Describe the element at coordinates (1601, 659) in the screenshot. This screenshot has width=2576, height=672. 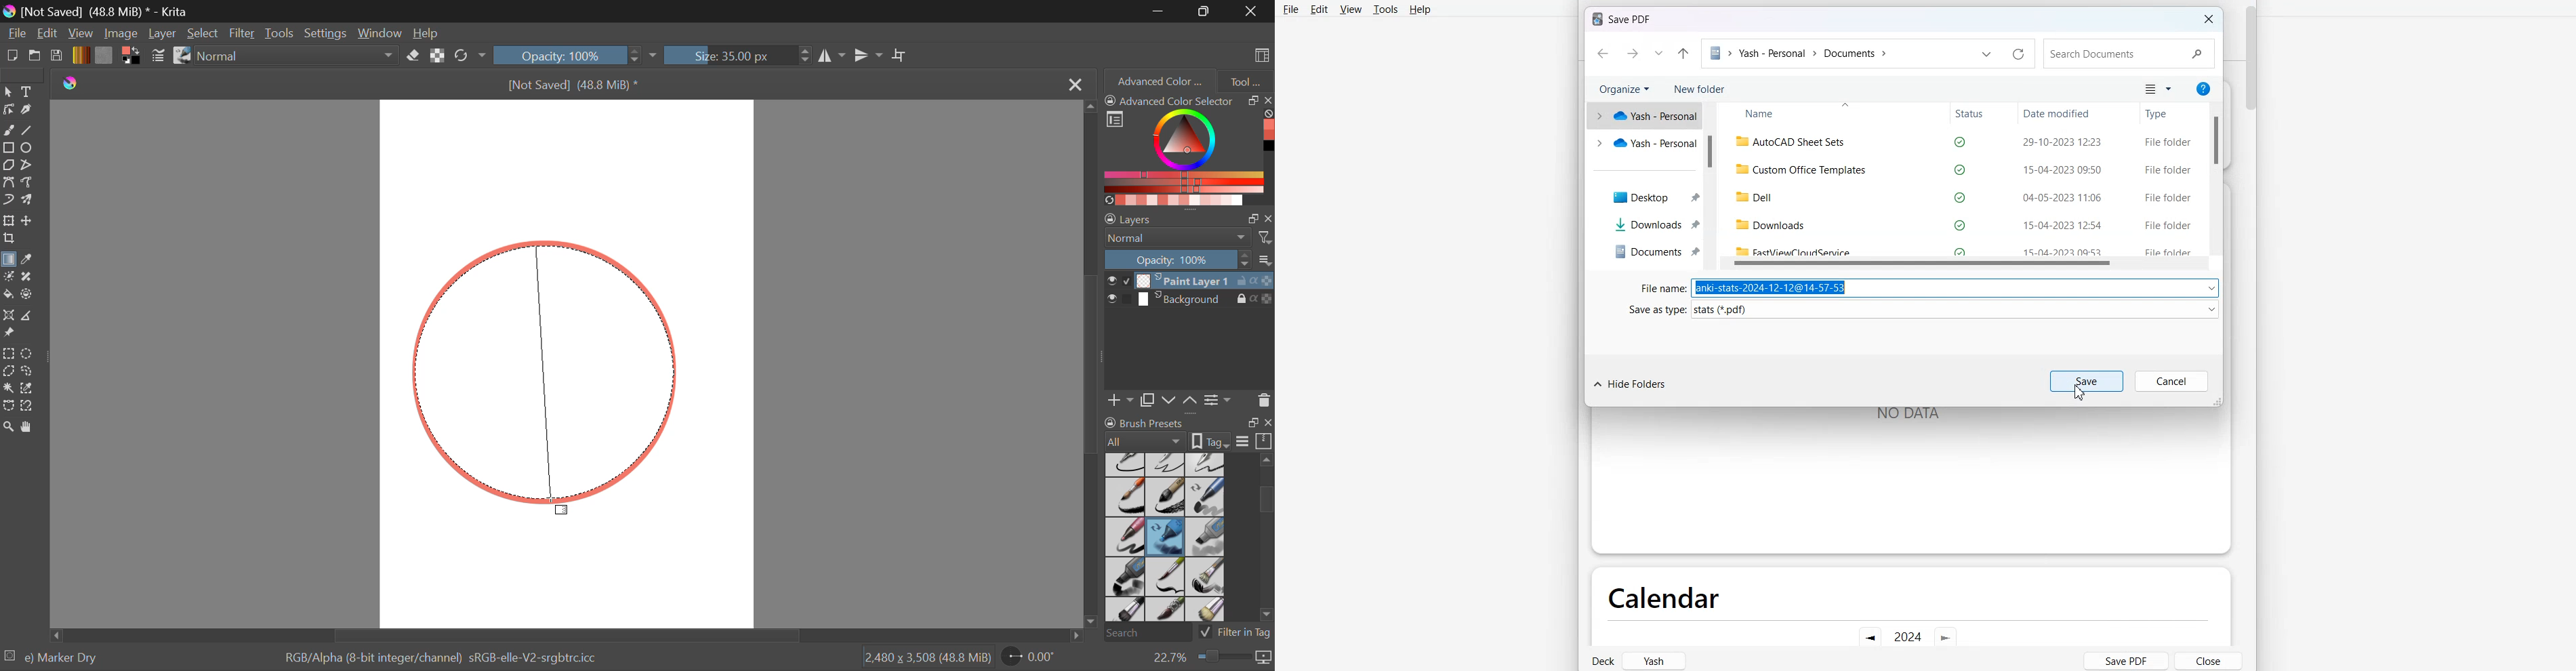
I see `Deck` at that location.